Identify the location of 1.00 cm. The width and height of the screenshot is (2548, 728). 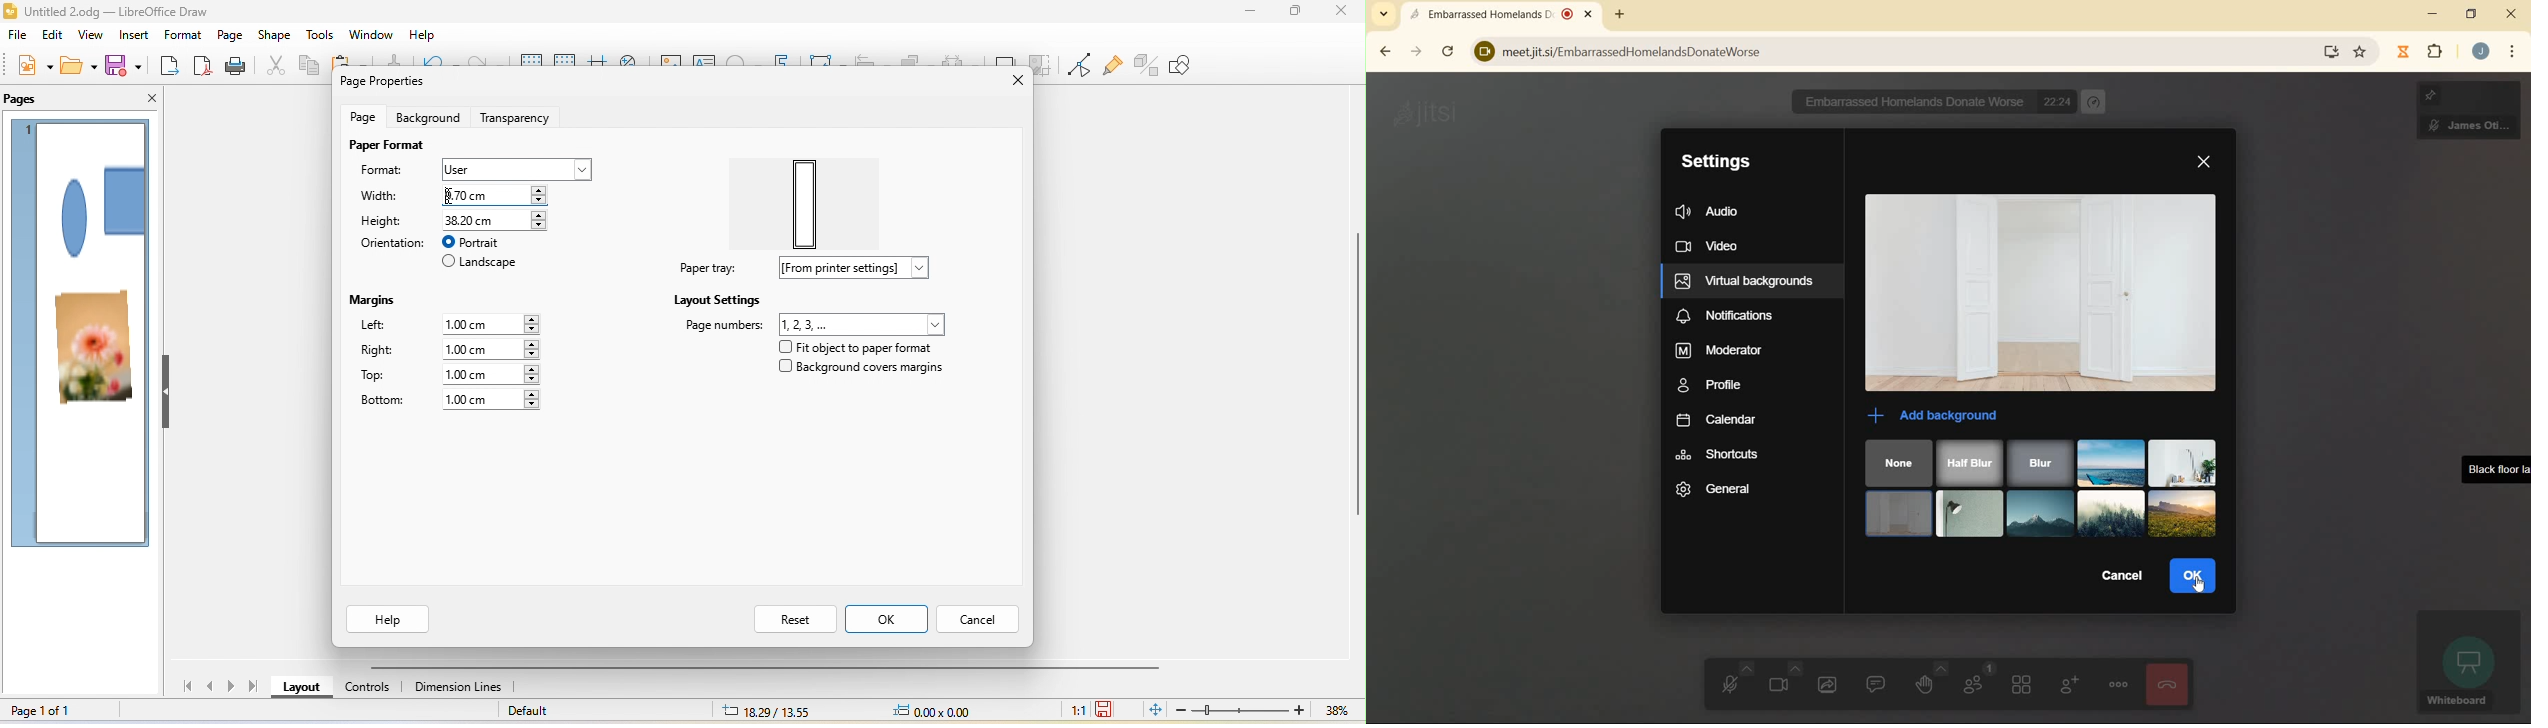
(493, 373).